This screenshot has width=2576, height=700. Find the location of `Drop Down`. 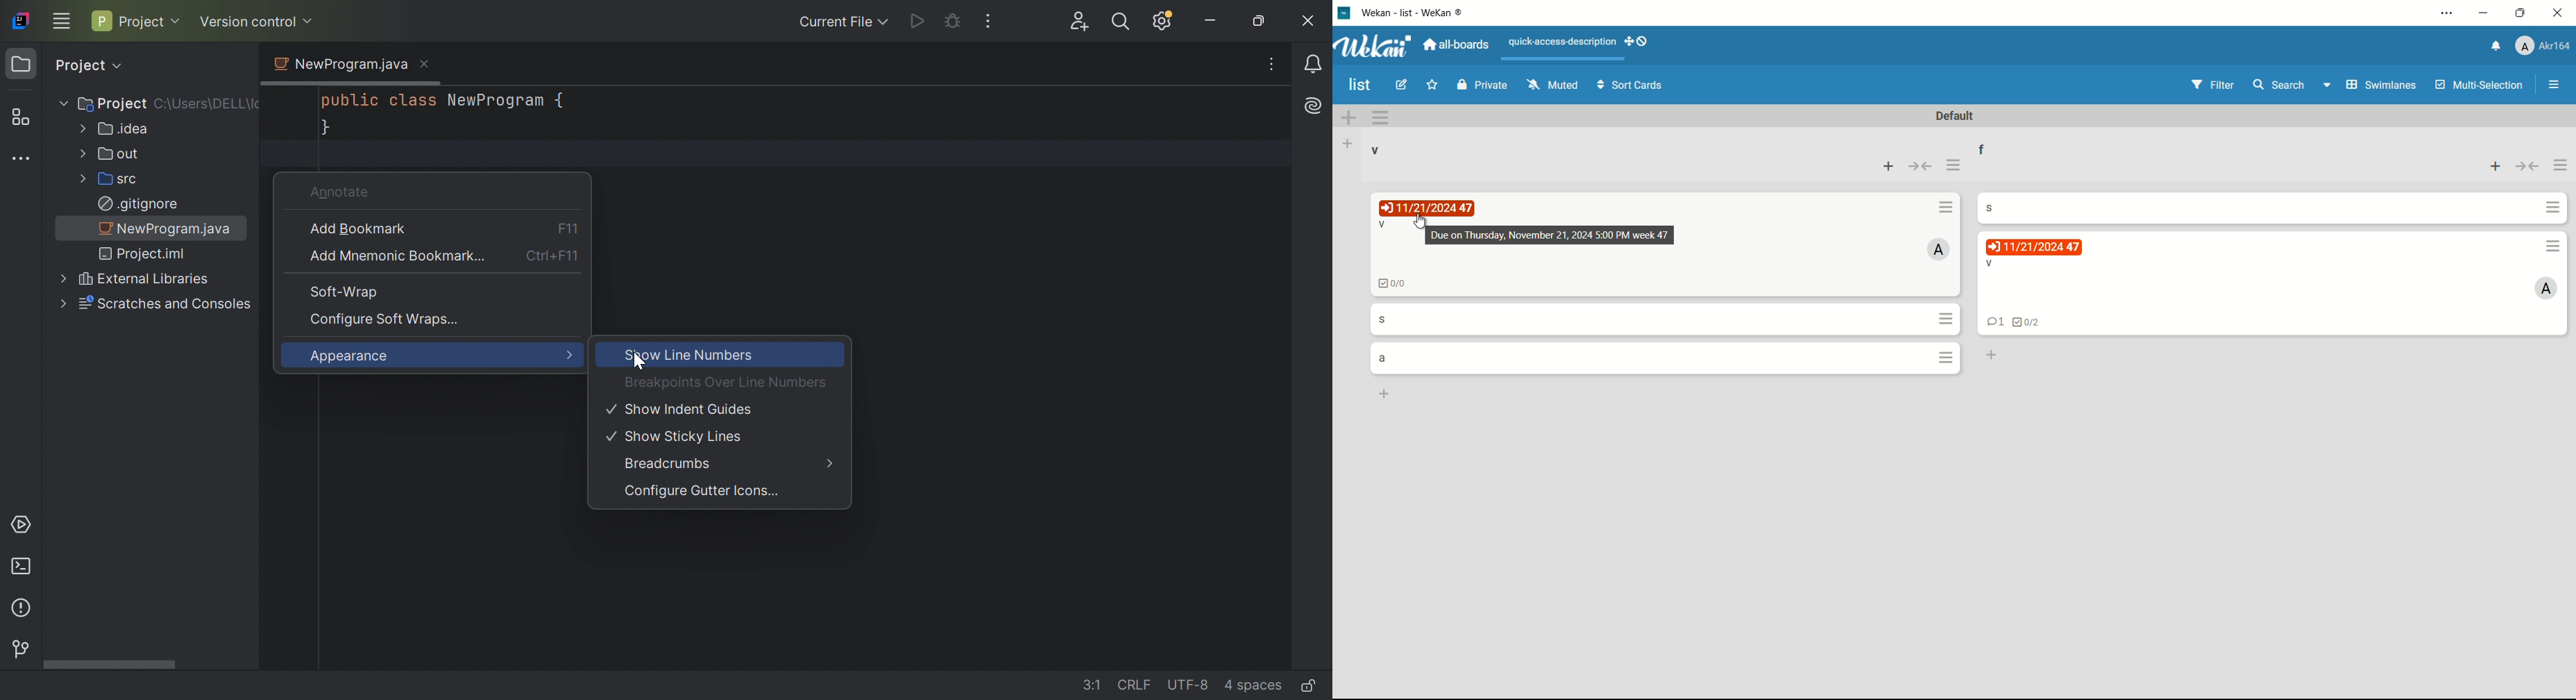

Drop Down is located at coordinates (60, 304).